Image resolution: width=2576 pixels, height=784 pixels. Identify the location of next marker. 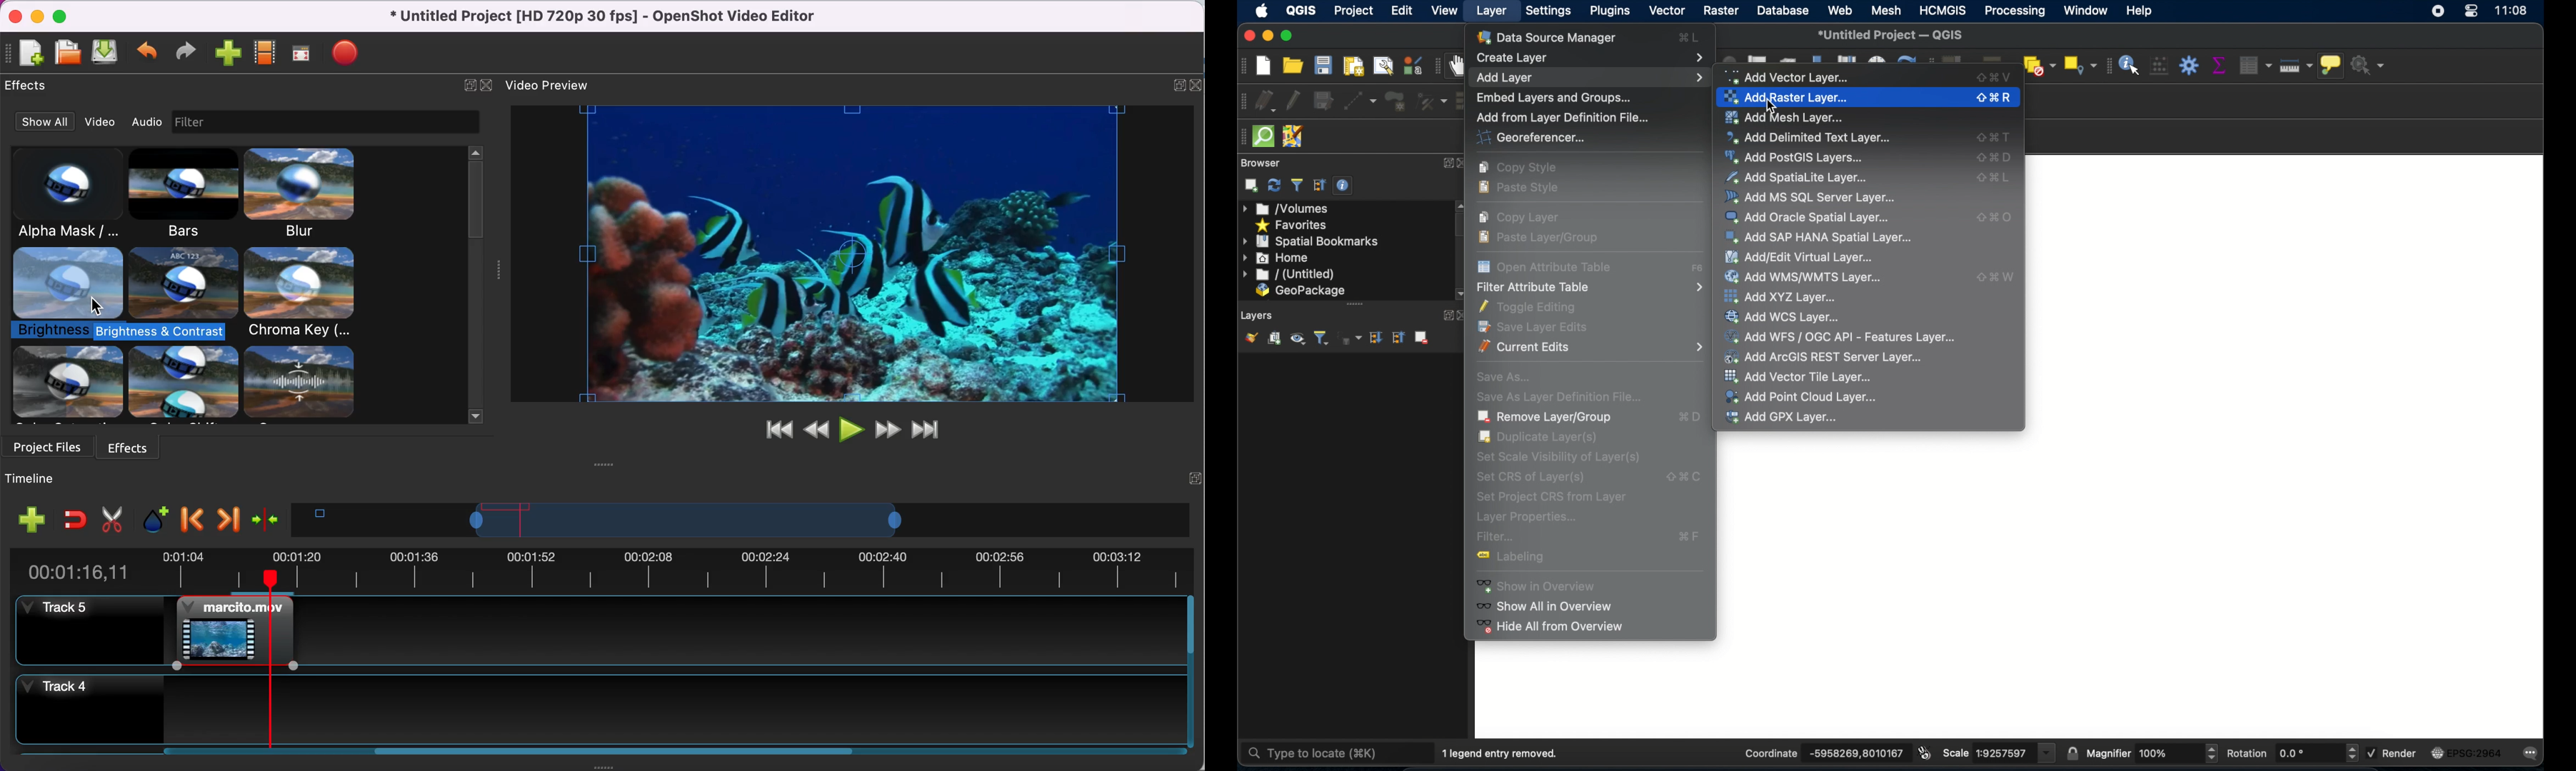
(227, 517).